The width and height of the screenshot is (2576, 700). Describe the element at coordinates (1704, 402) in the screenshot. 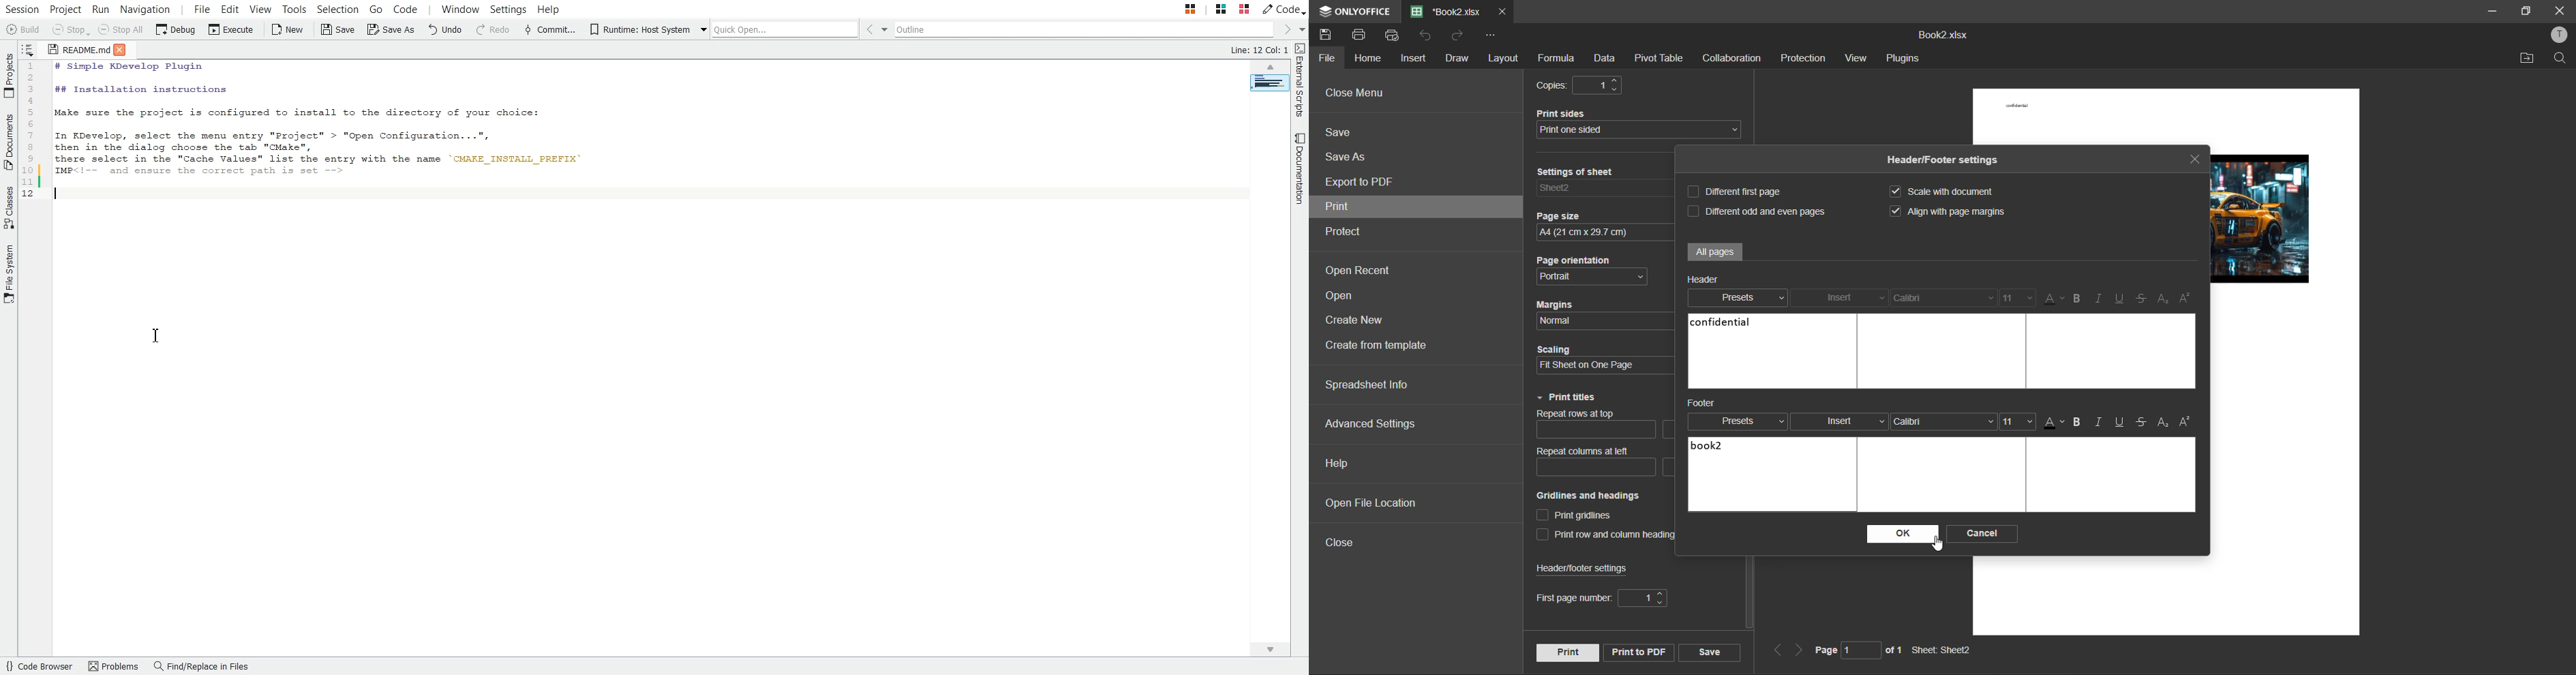

I see `Footer` at that location.